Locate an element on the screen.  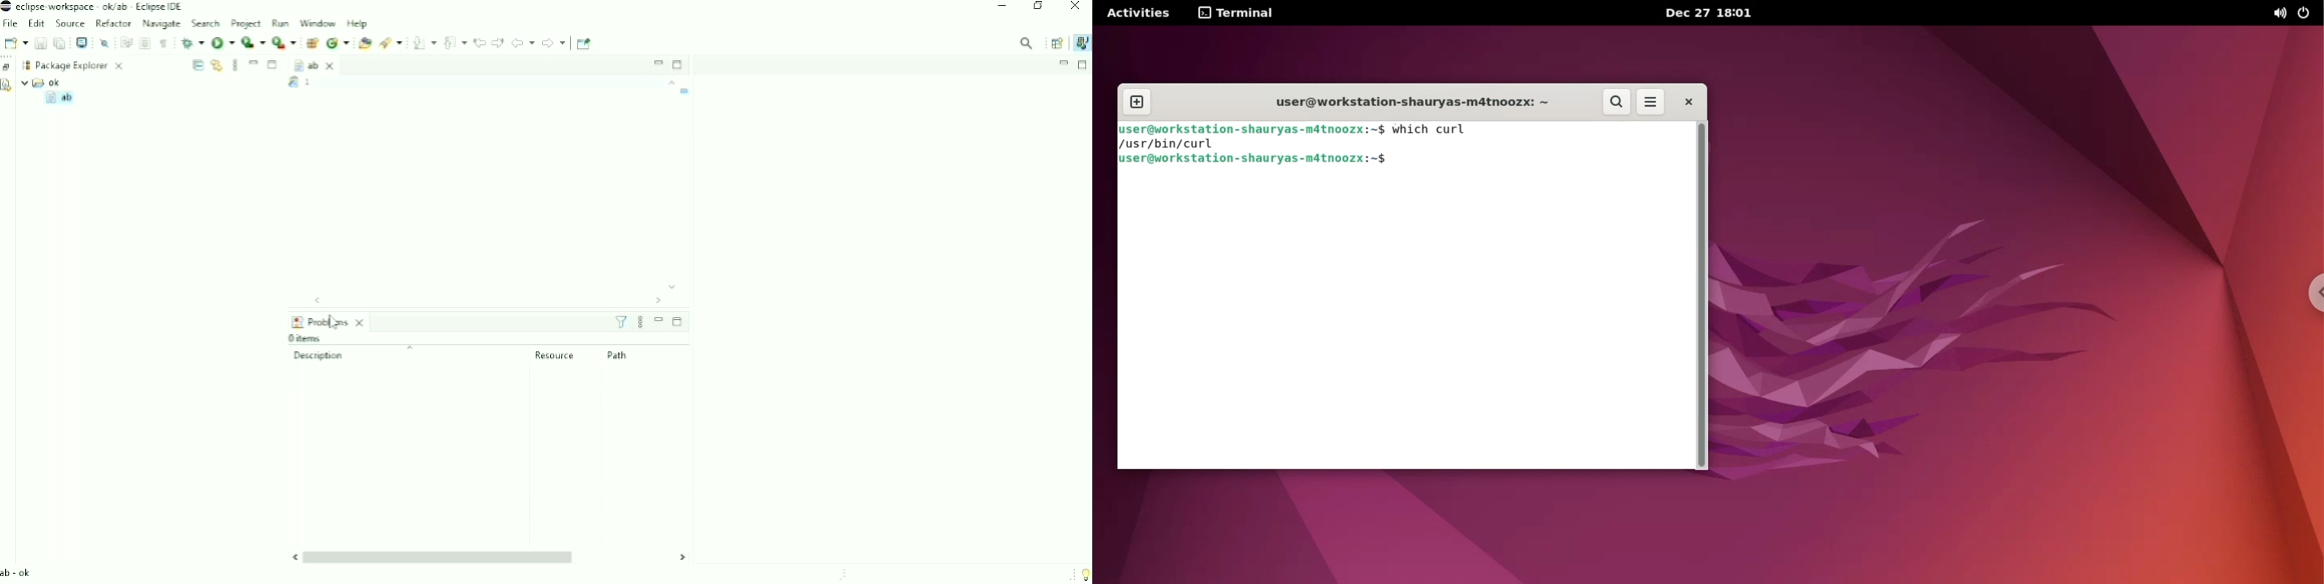
Back is located at coordinates (523, 42).